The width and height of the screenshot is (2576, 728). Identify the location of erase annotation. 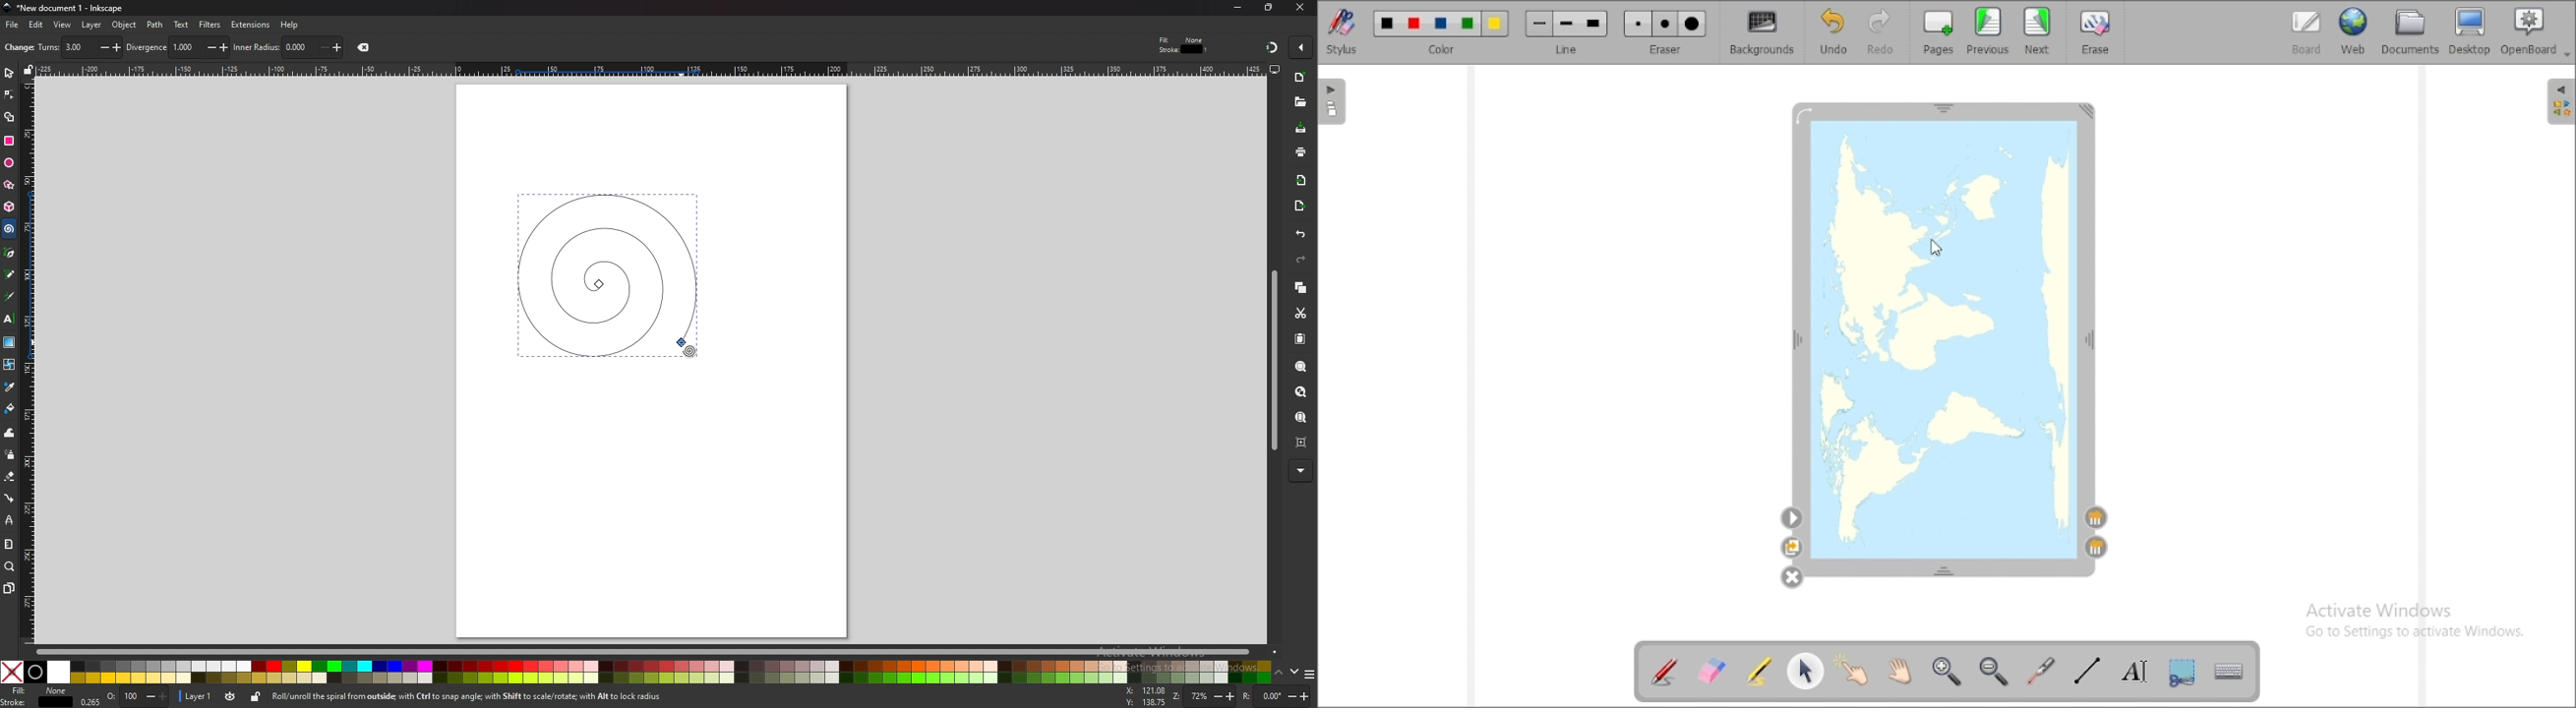
(1710, 672).